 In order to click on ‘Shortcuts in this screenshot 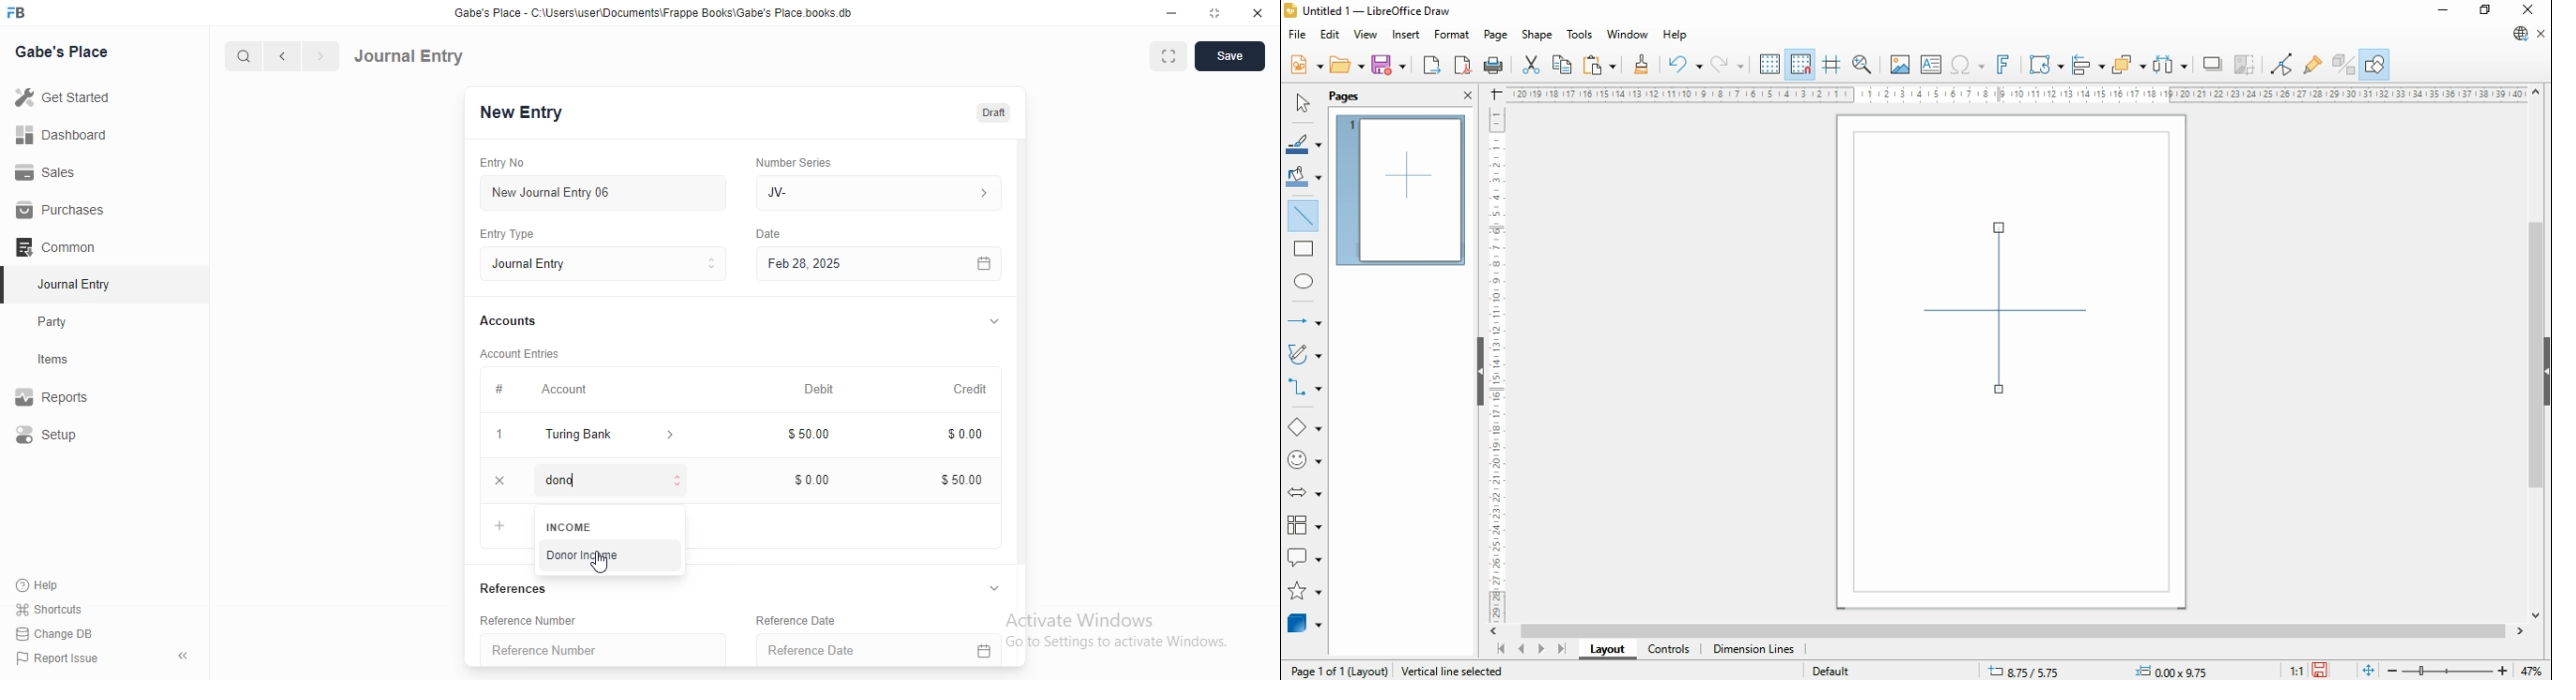, I will do `click(62, 609)`.